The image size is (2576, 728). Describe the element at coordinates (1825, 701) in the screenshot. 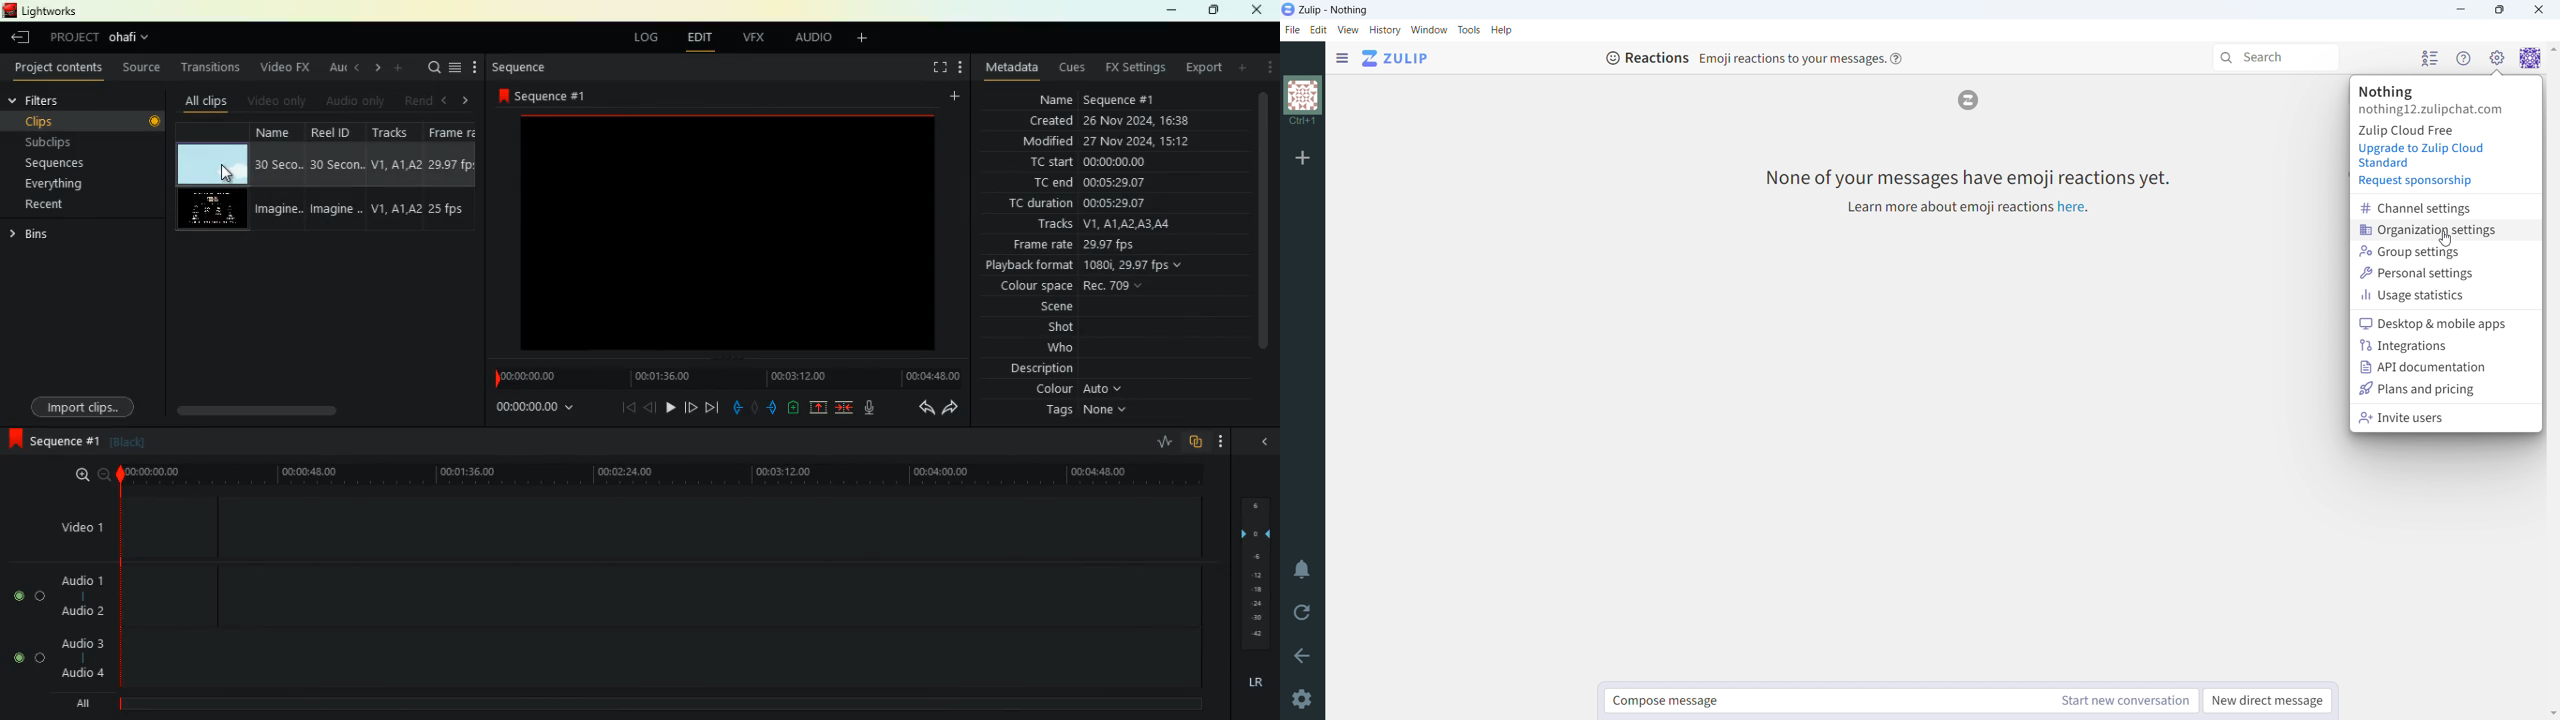

I see `compose message` at that location.